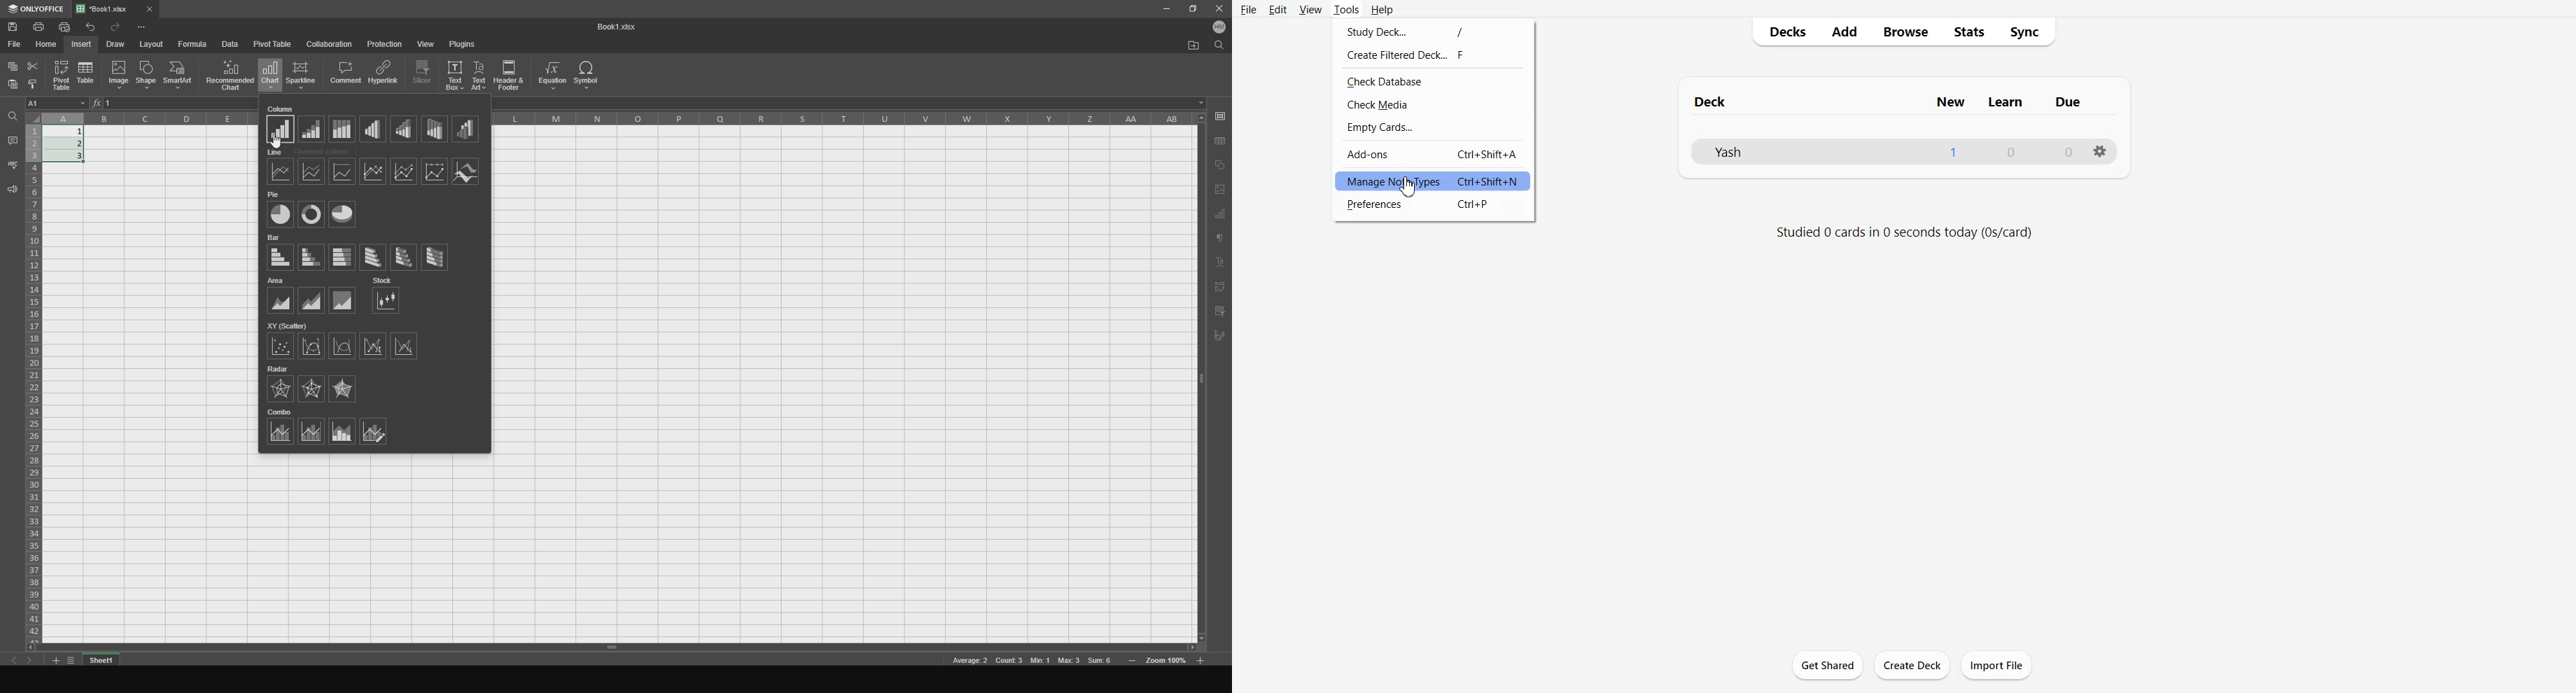  I want to click on meta data, so click(1031, 662).